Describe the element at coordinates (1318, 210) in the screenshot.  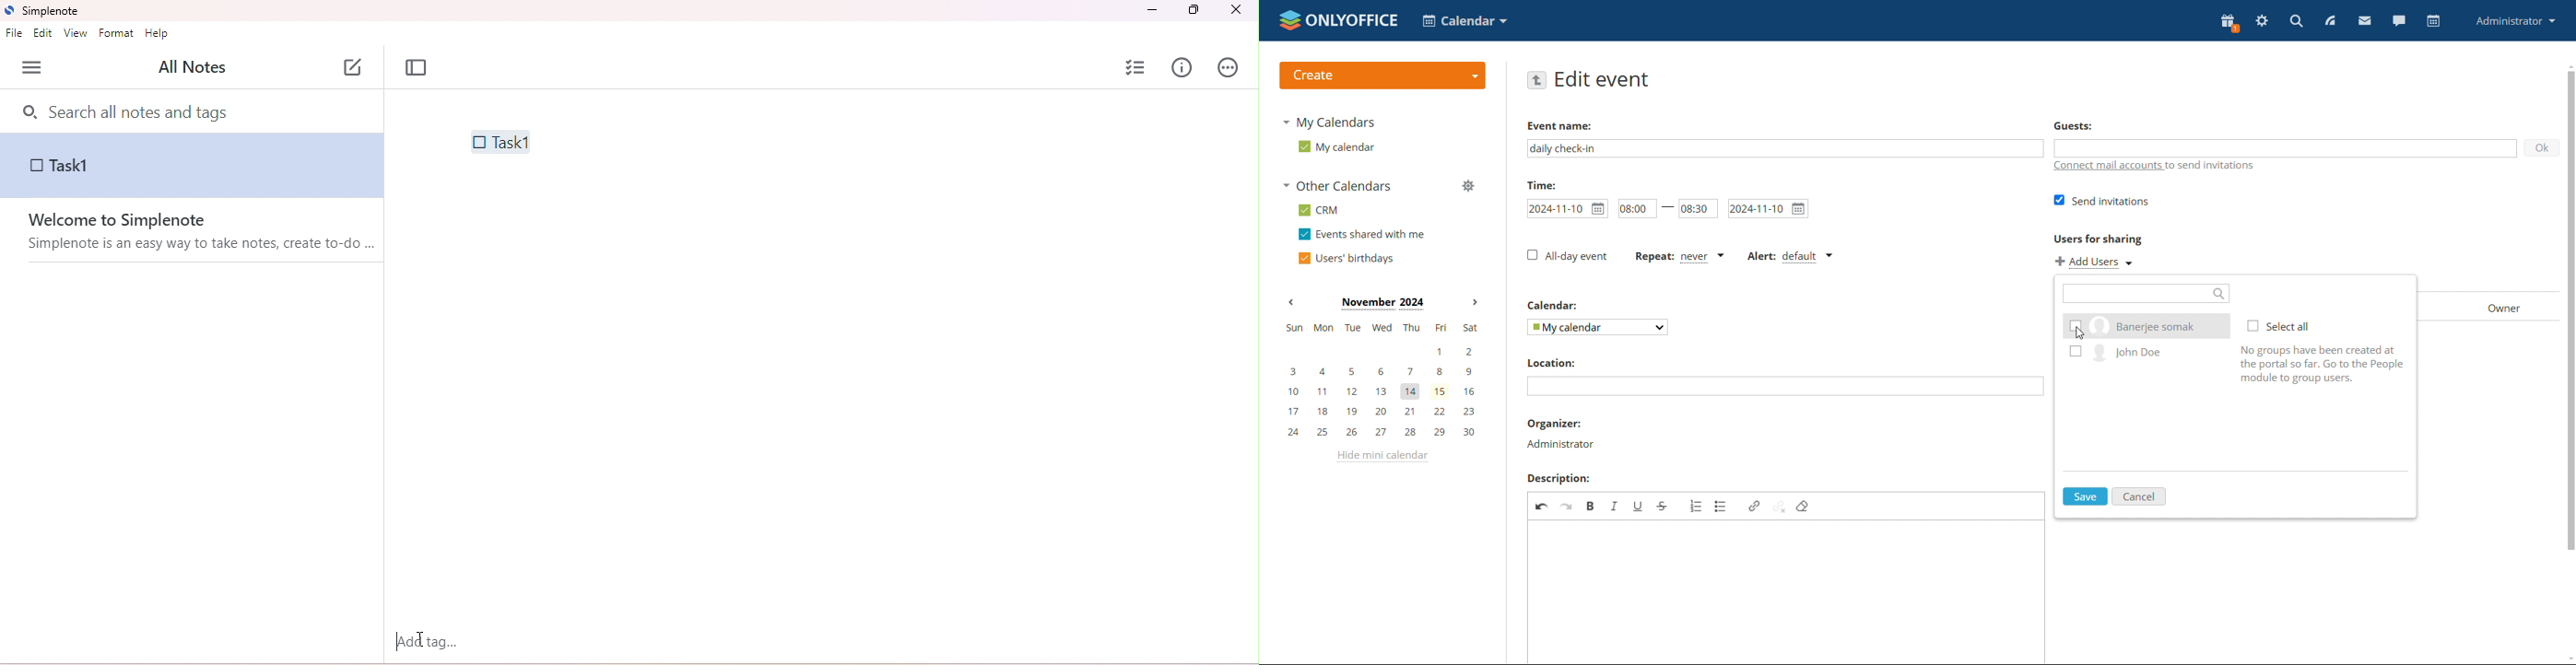
I see `crm` at that location.